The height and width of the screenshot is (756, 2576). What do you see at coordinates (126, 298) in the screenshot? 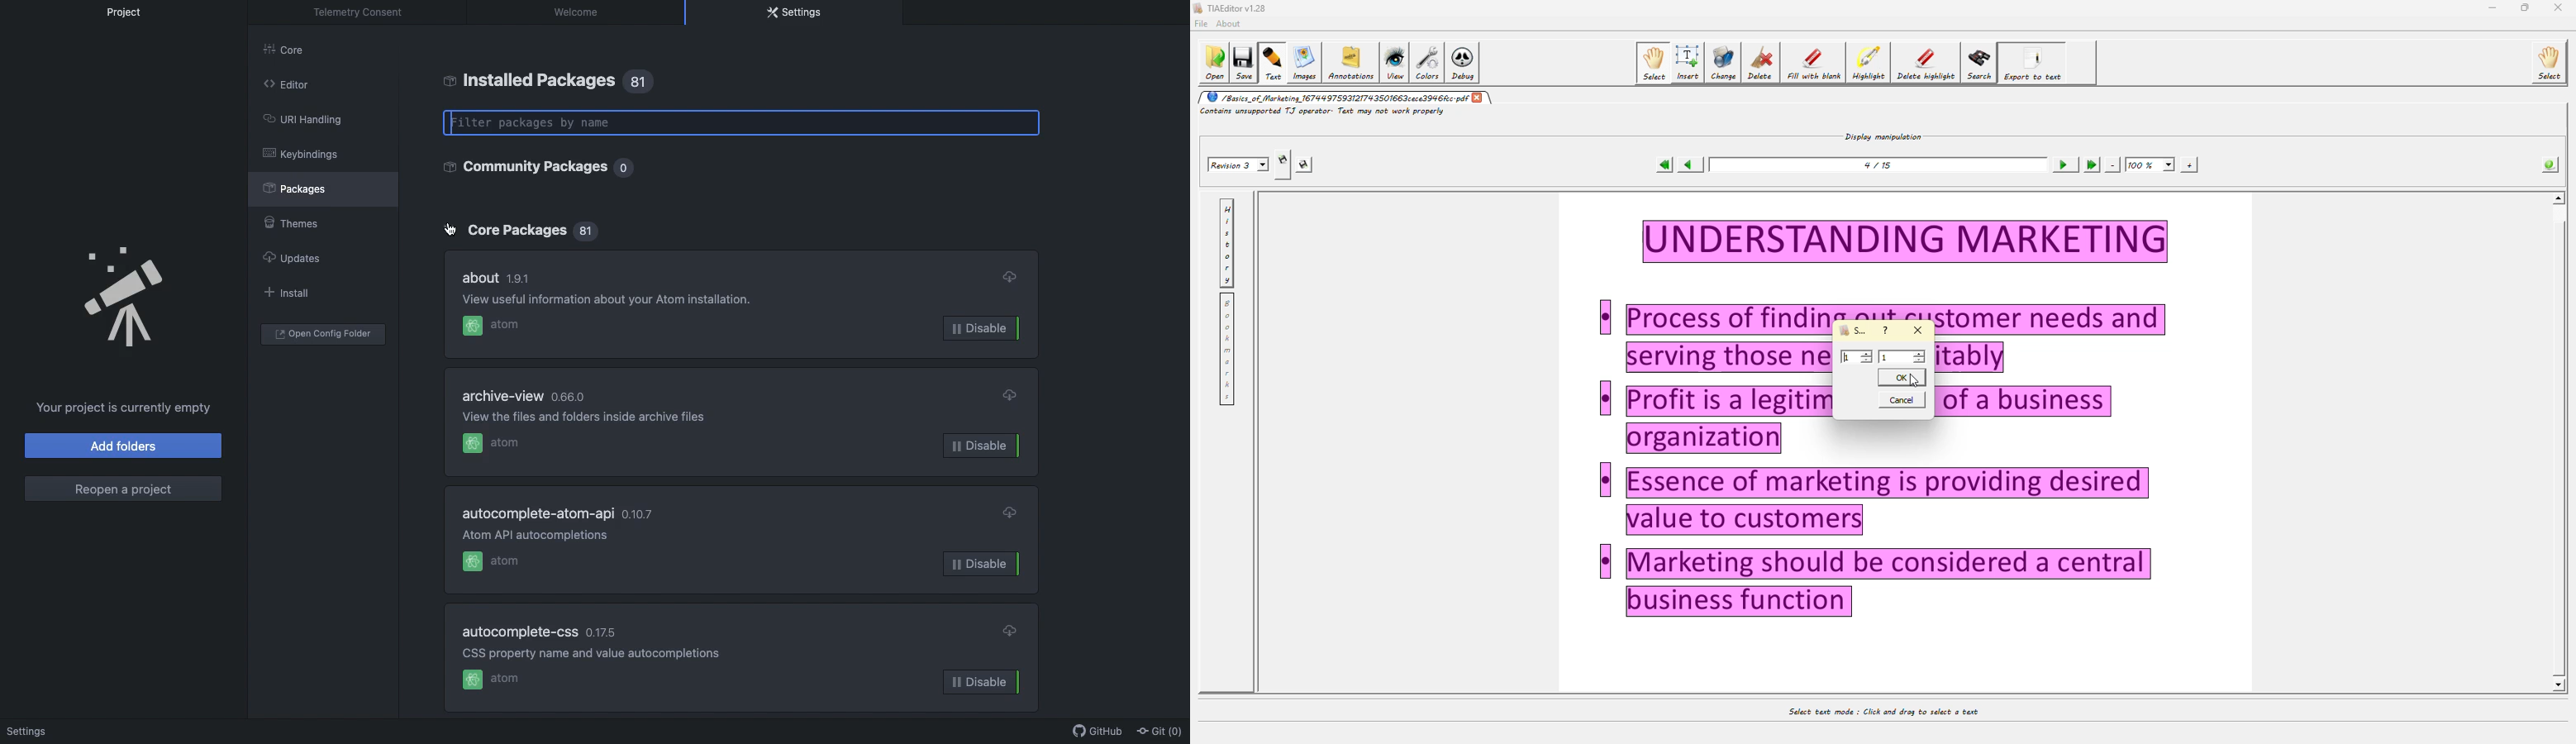
I see `Emblem` at bounding box center [126, 298].